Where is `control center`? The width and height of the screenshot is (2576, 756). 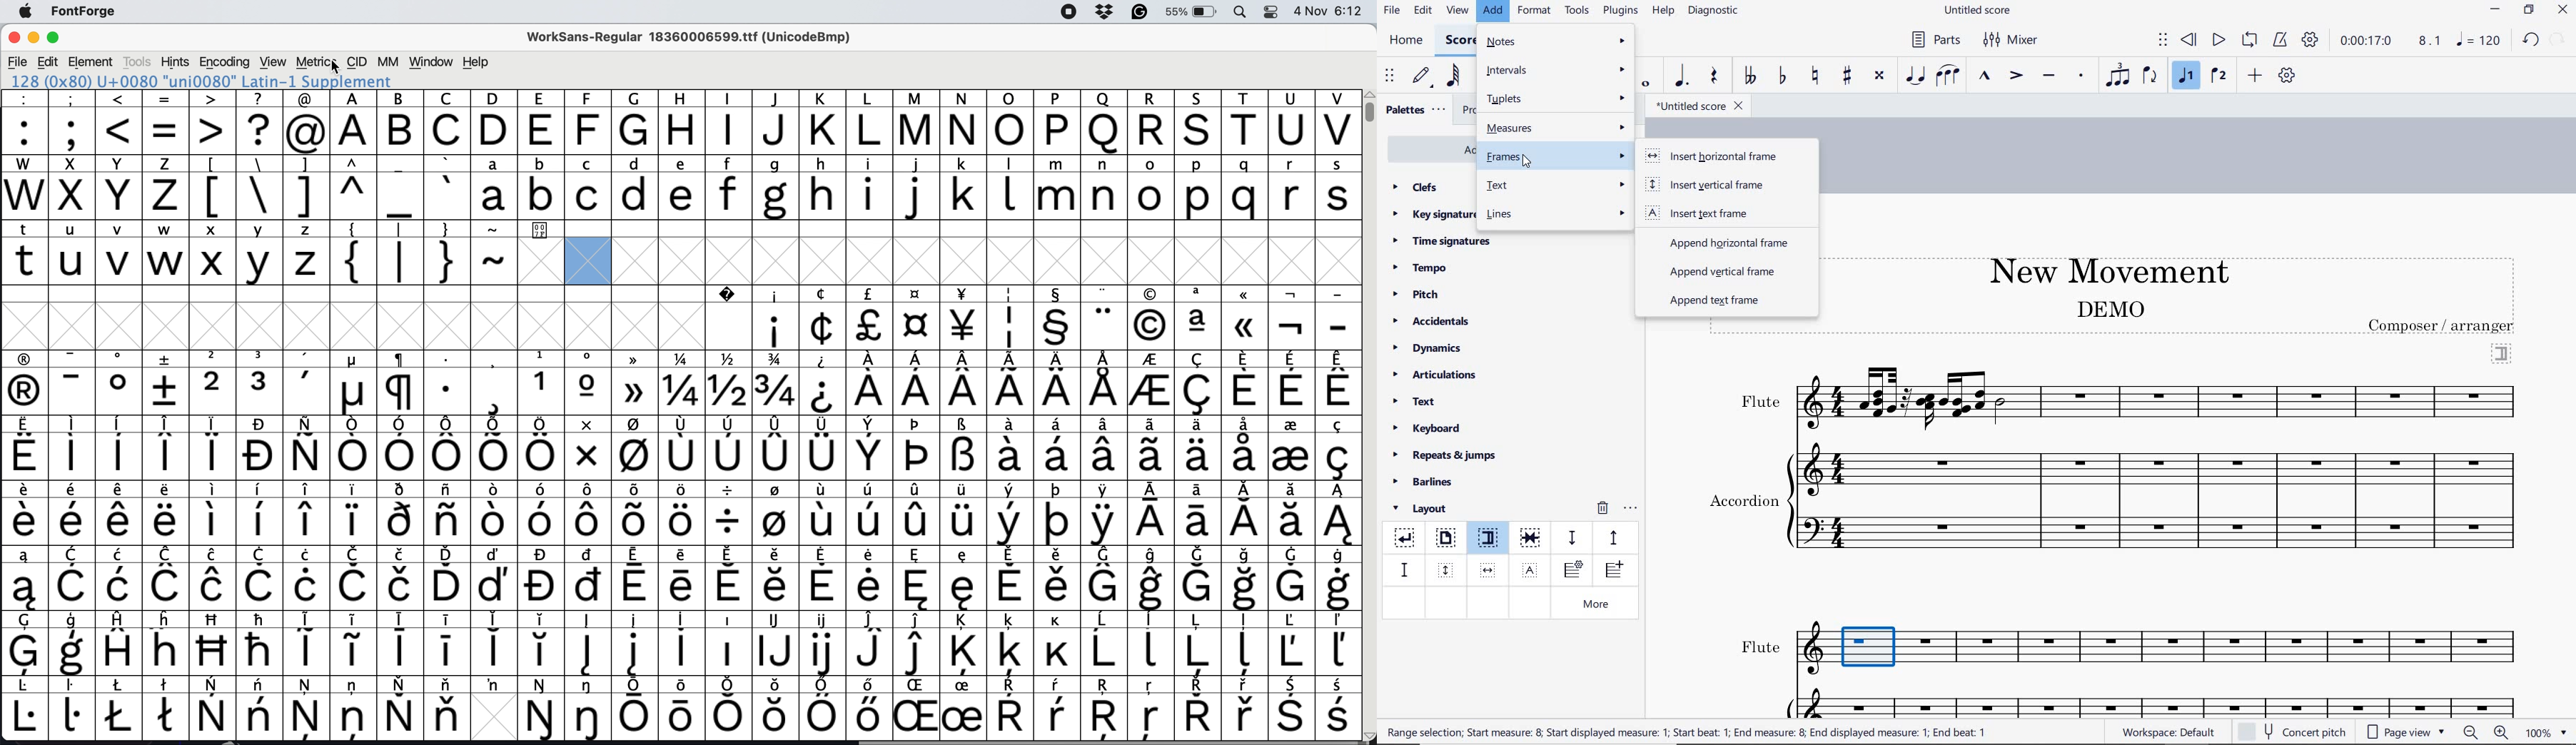
control center is located at coordinates (1275, 11).